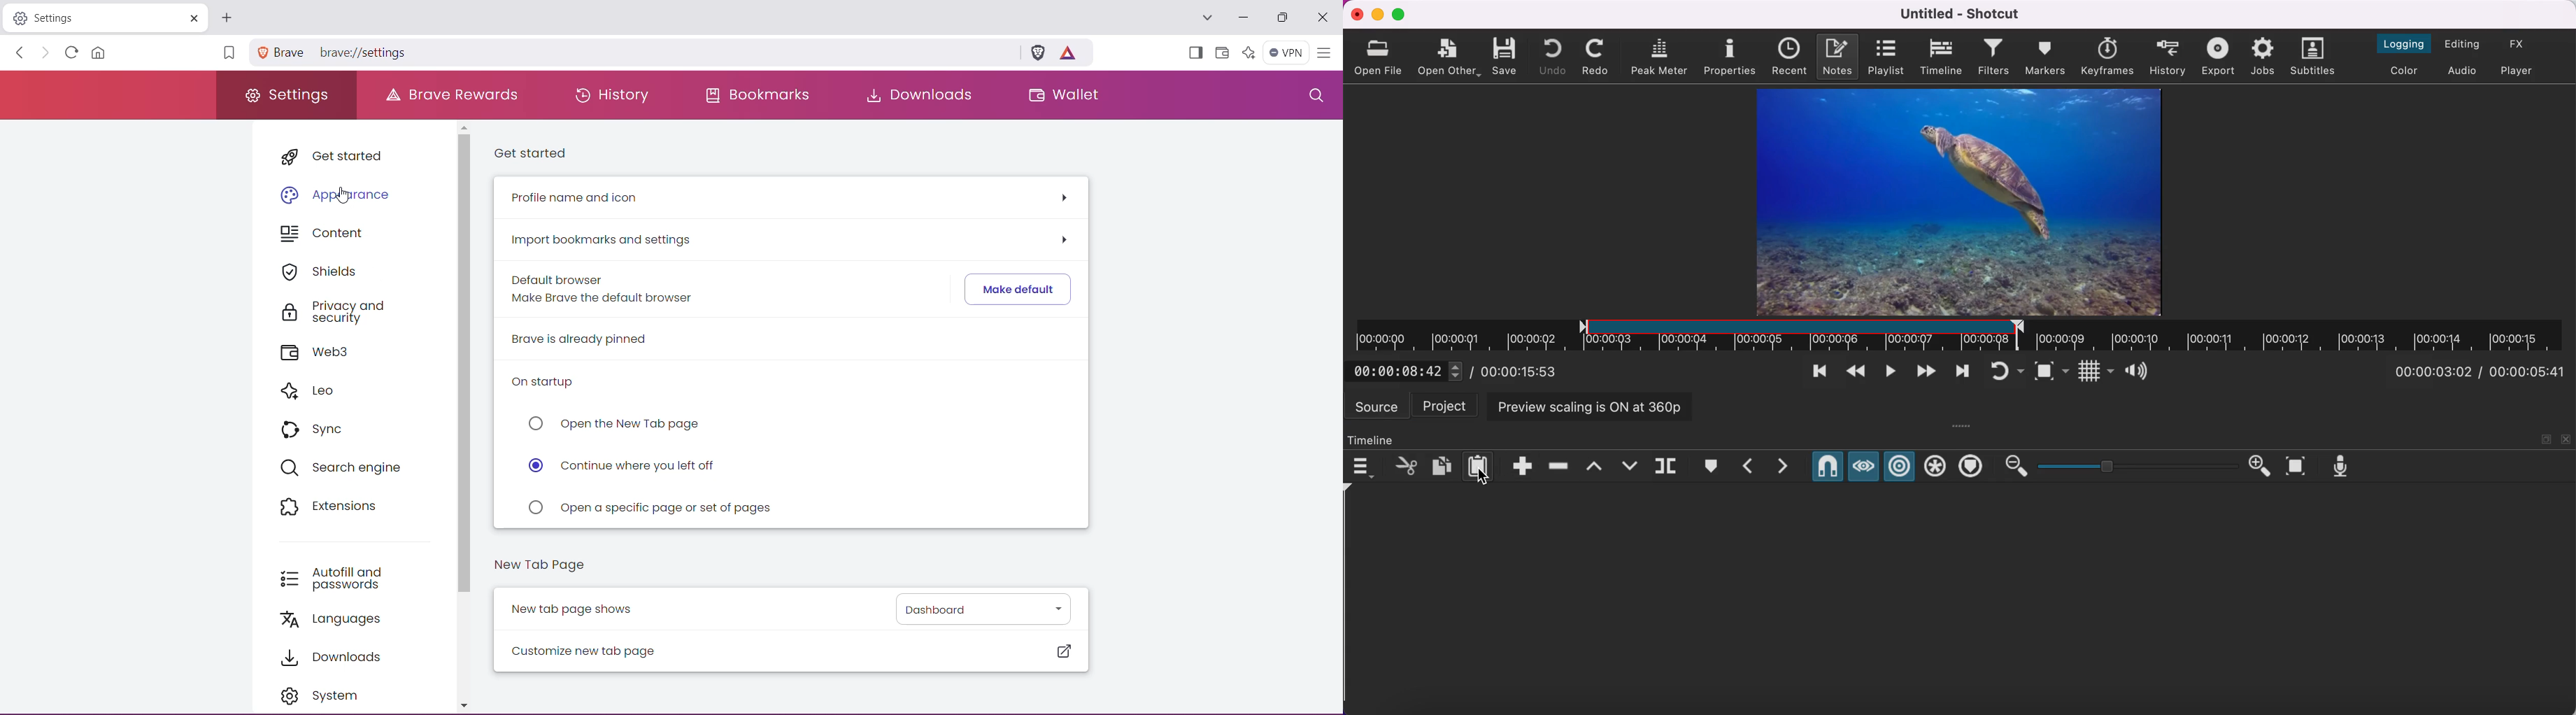 The image size is (2576, 728). Describe the element at coordinates (1855, 373) in the screenshot. I see `play quickly backwards` at that location.